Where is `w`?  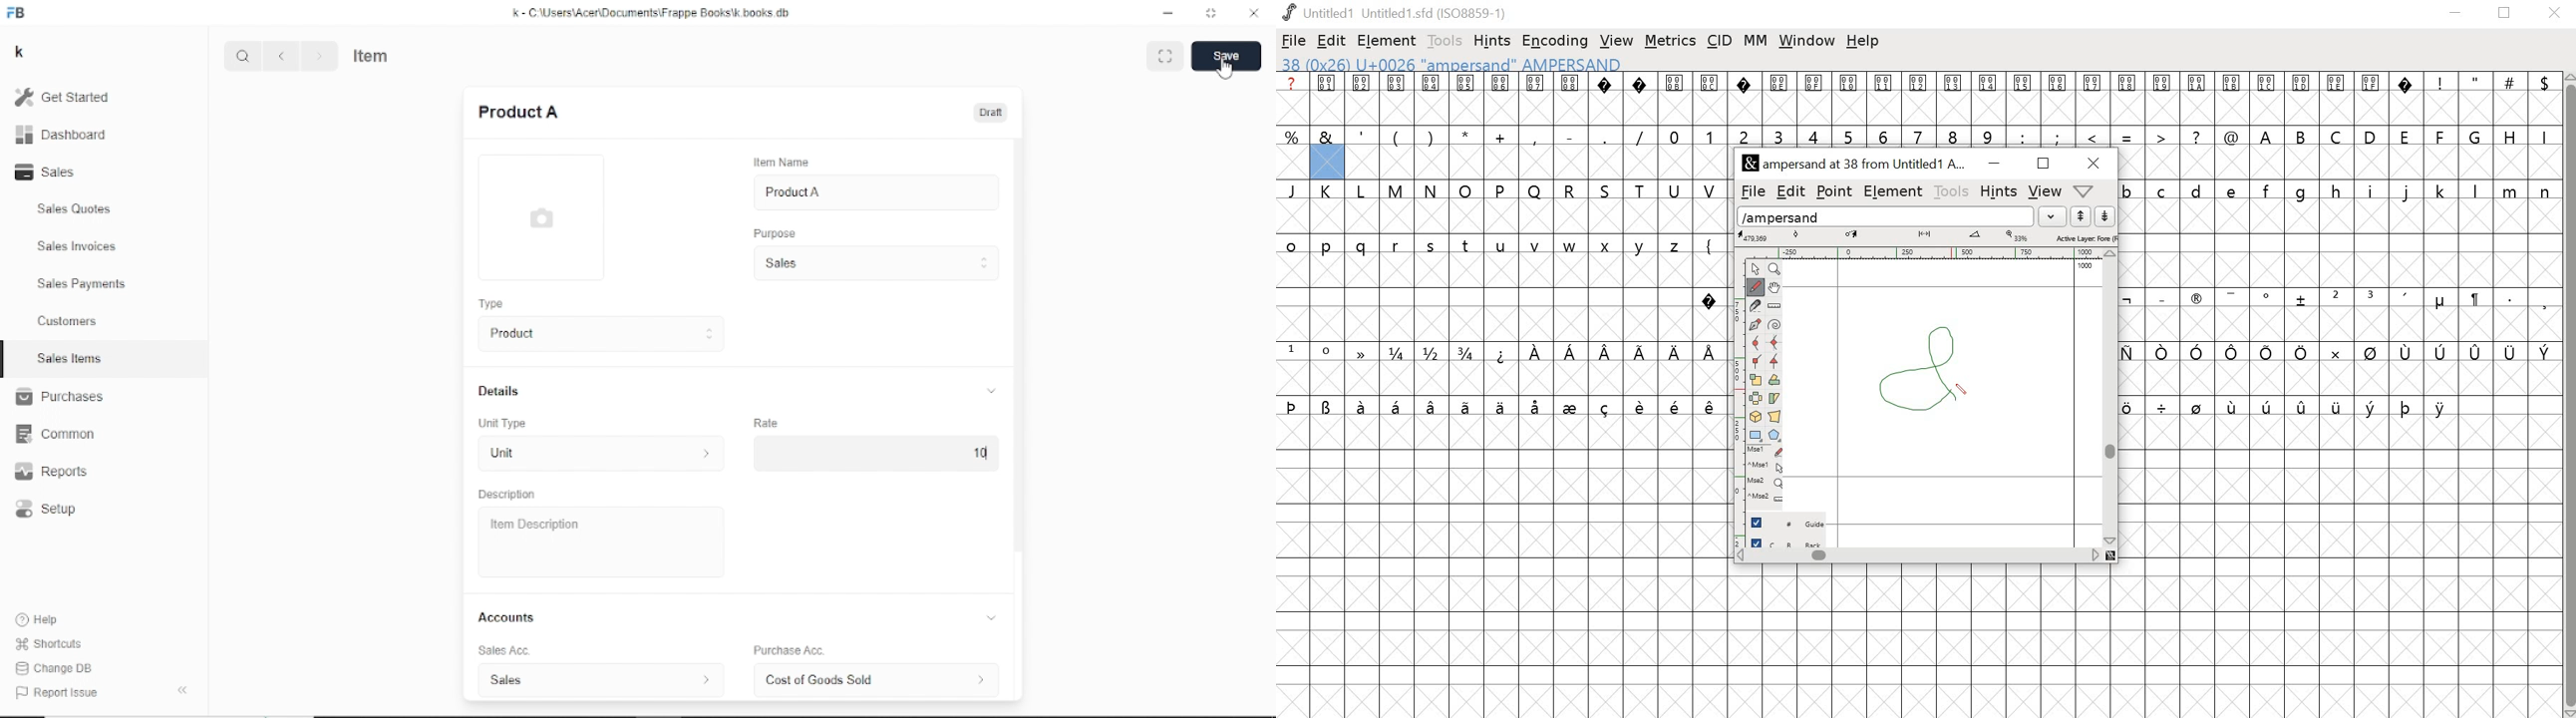 w is located at coordinates (1570, 247).